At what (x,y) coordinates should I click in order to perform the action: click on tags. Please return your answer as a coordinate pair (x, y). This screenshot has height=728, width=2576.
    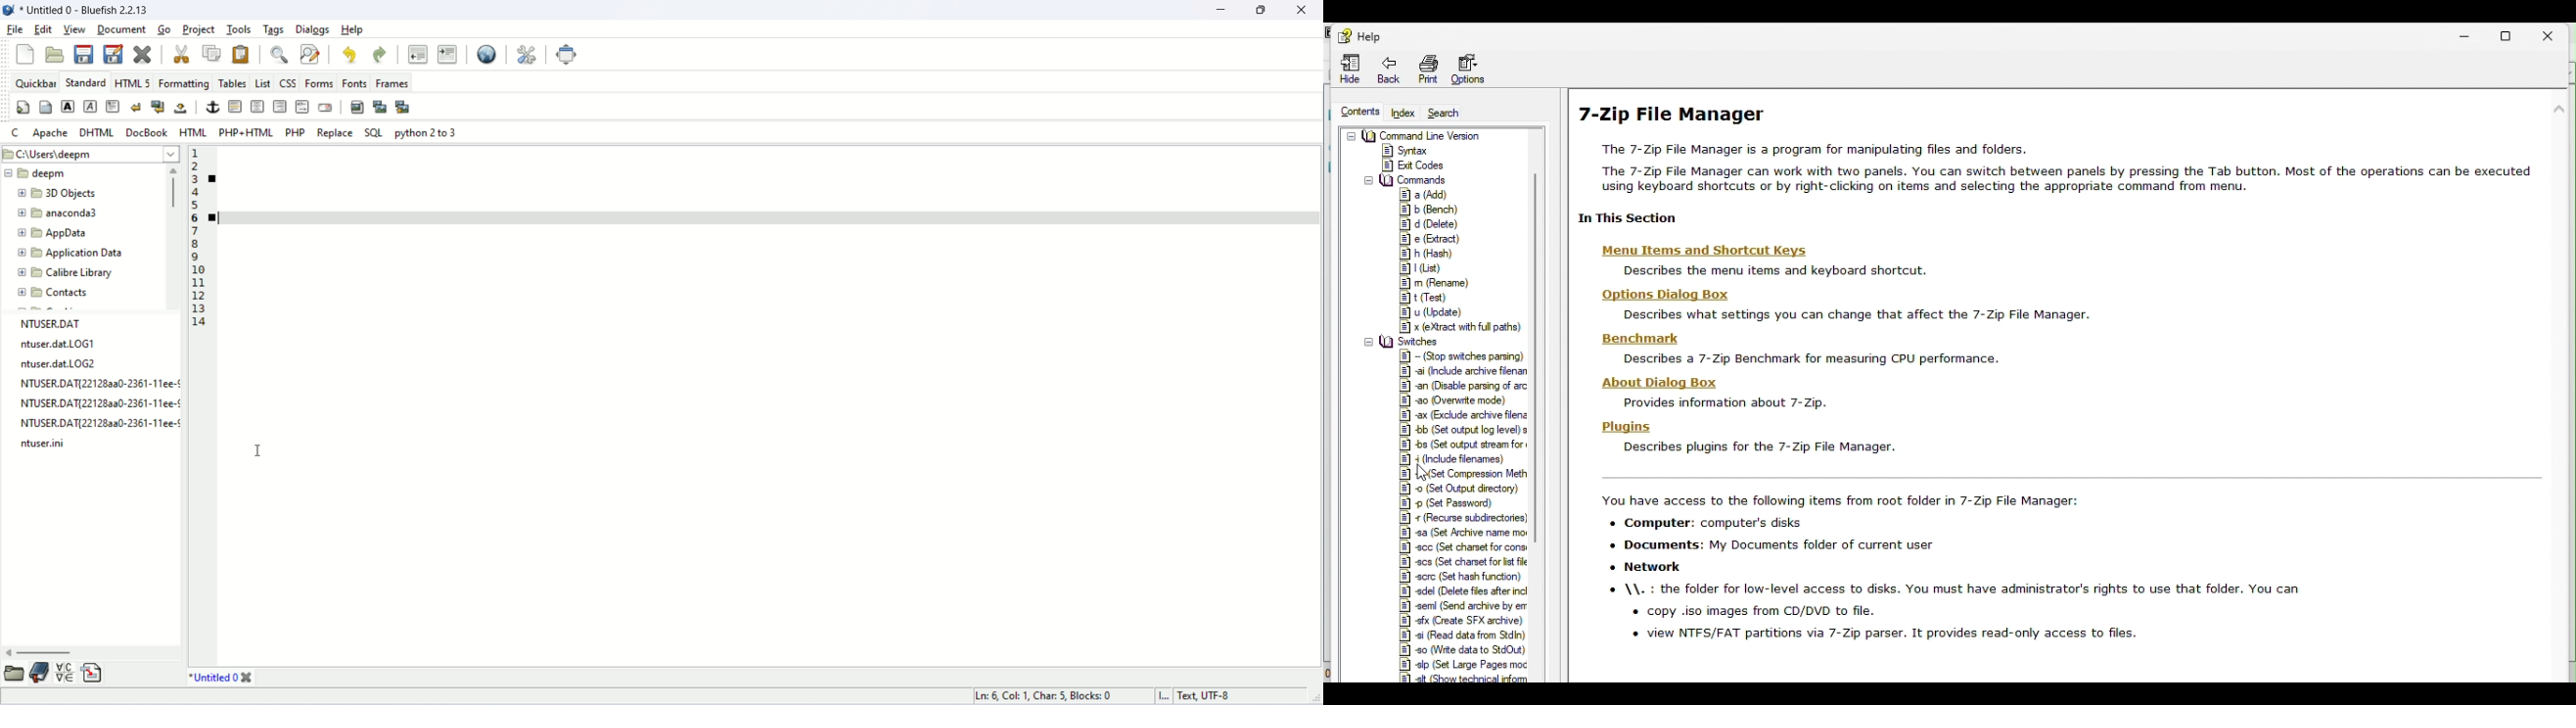
    Looking at the image, I should click on (274, 29).